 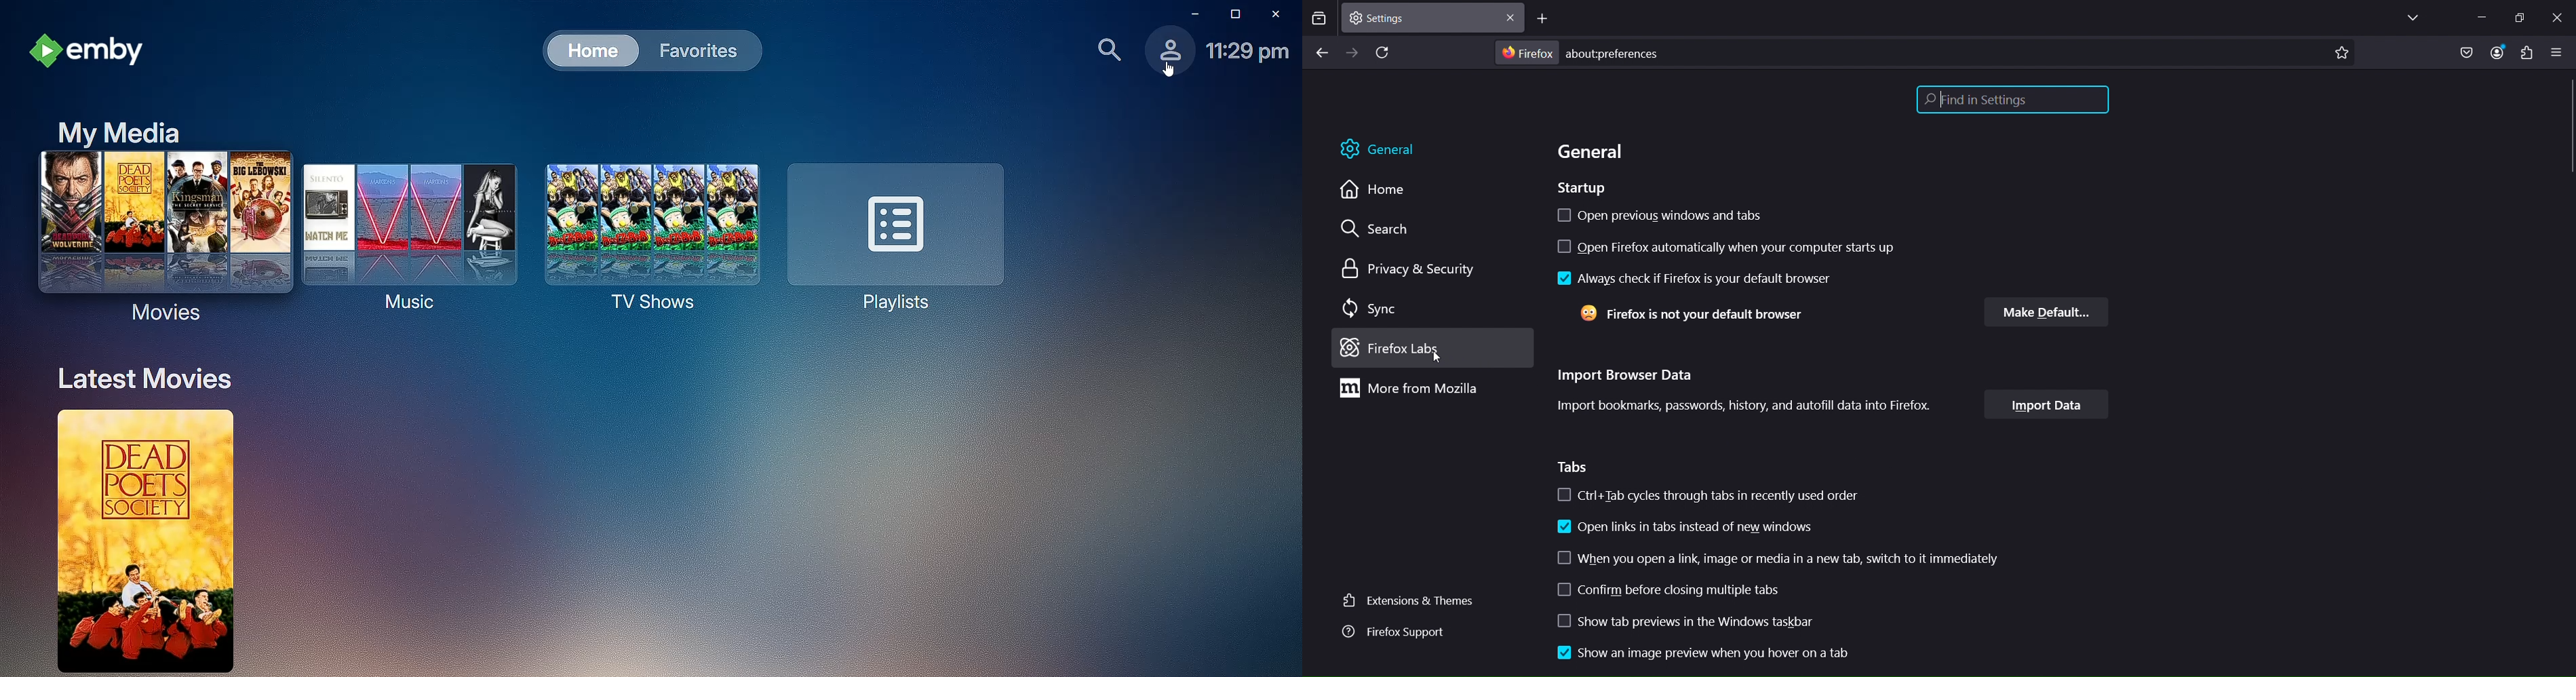 I want to click on new tab, so click(x=1544, y=21).